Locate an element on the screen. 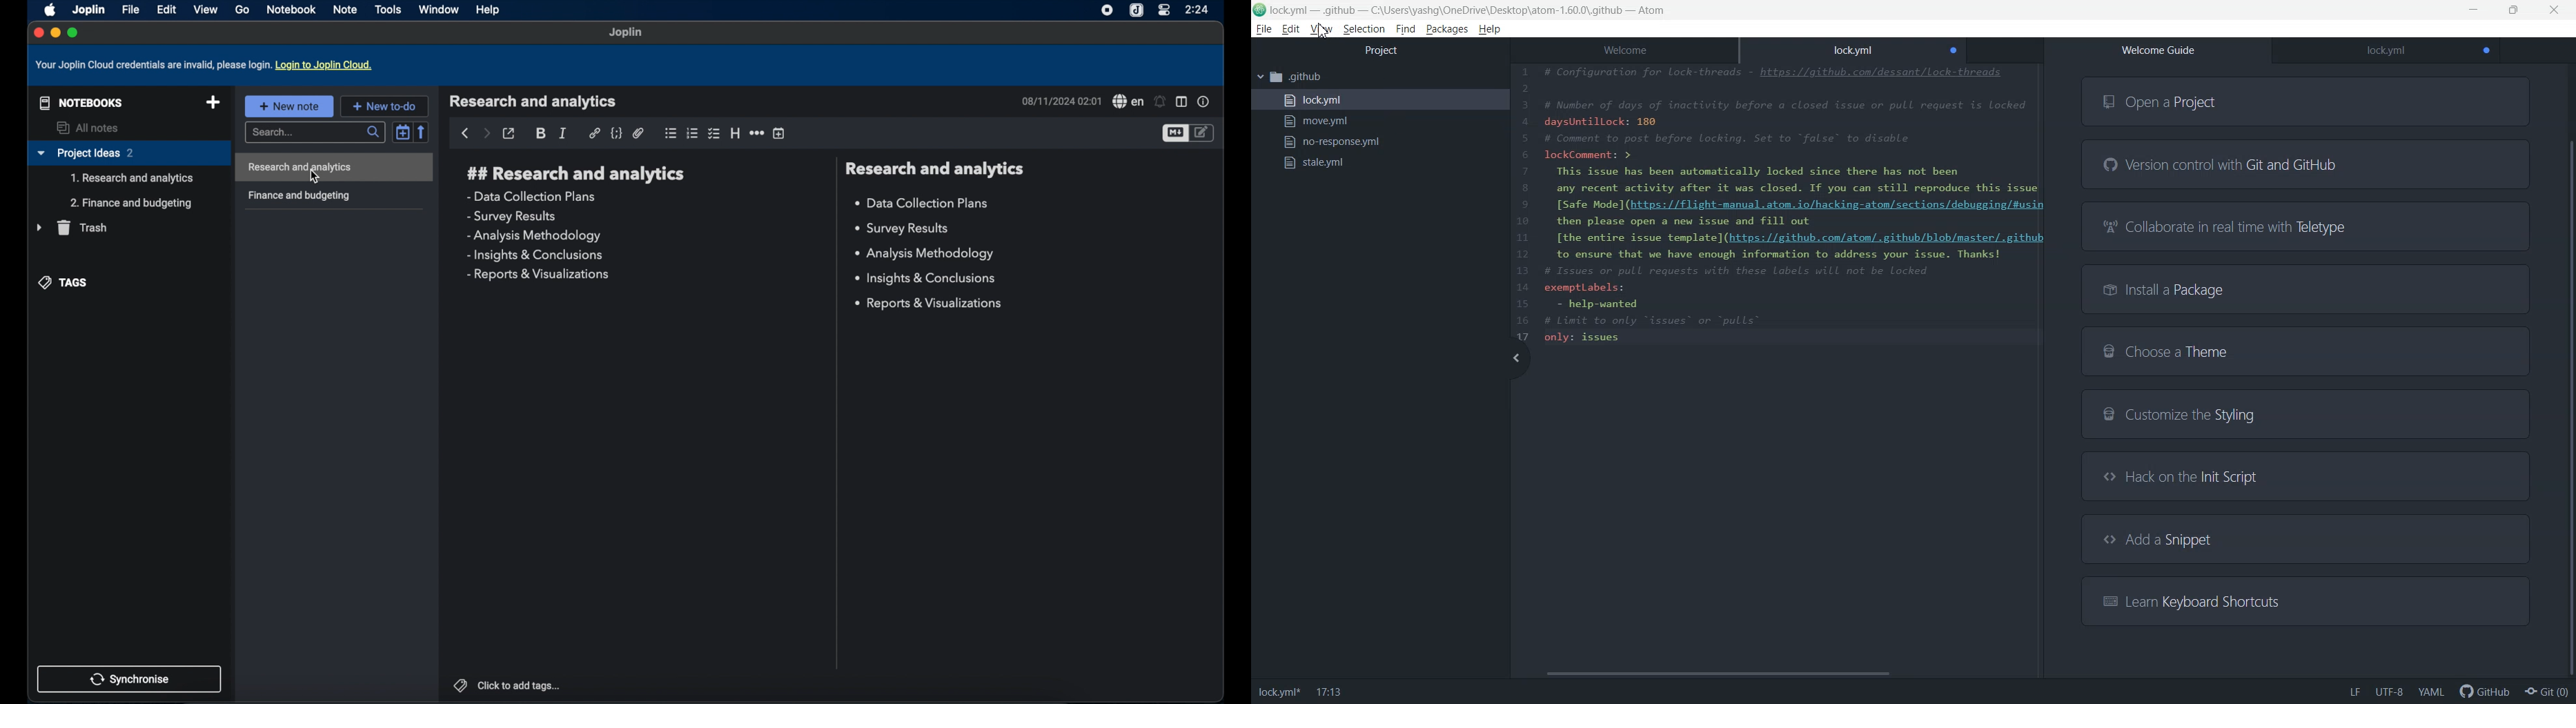 The width and height of the screenshot is (2576, 728). 08/11/2024 02:01 is located at coordinates (1060, 101).